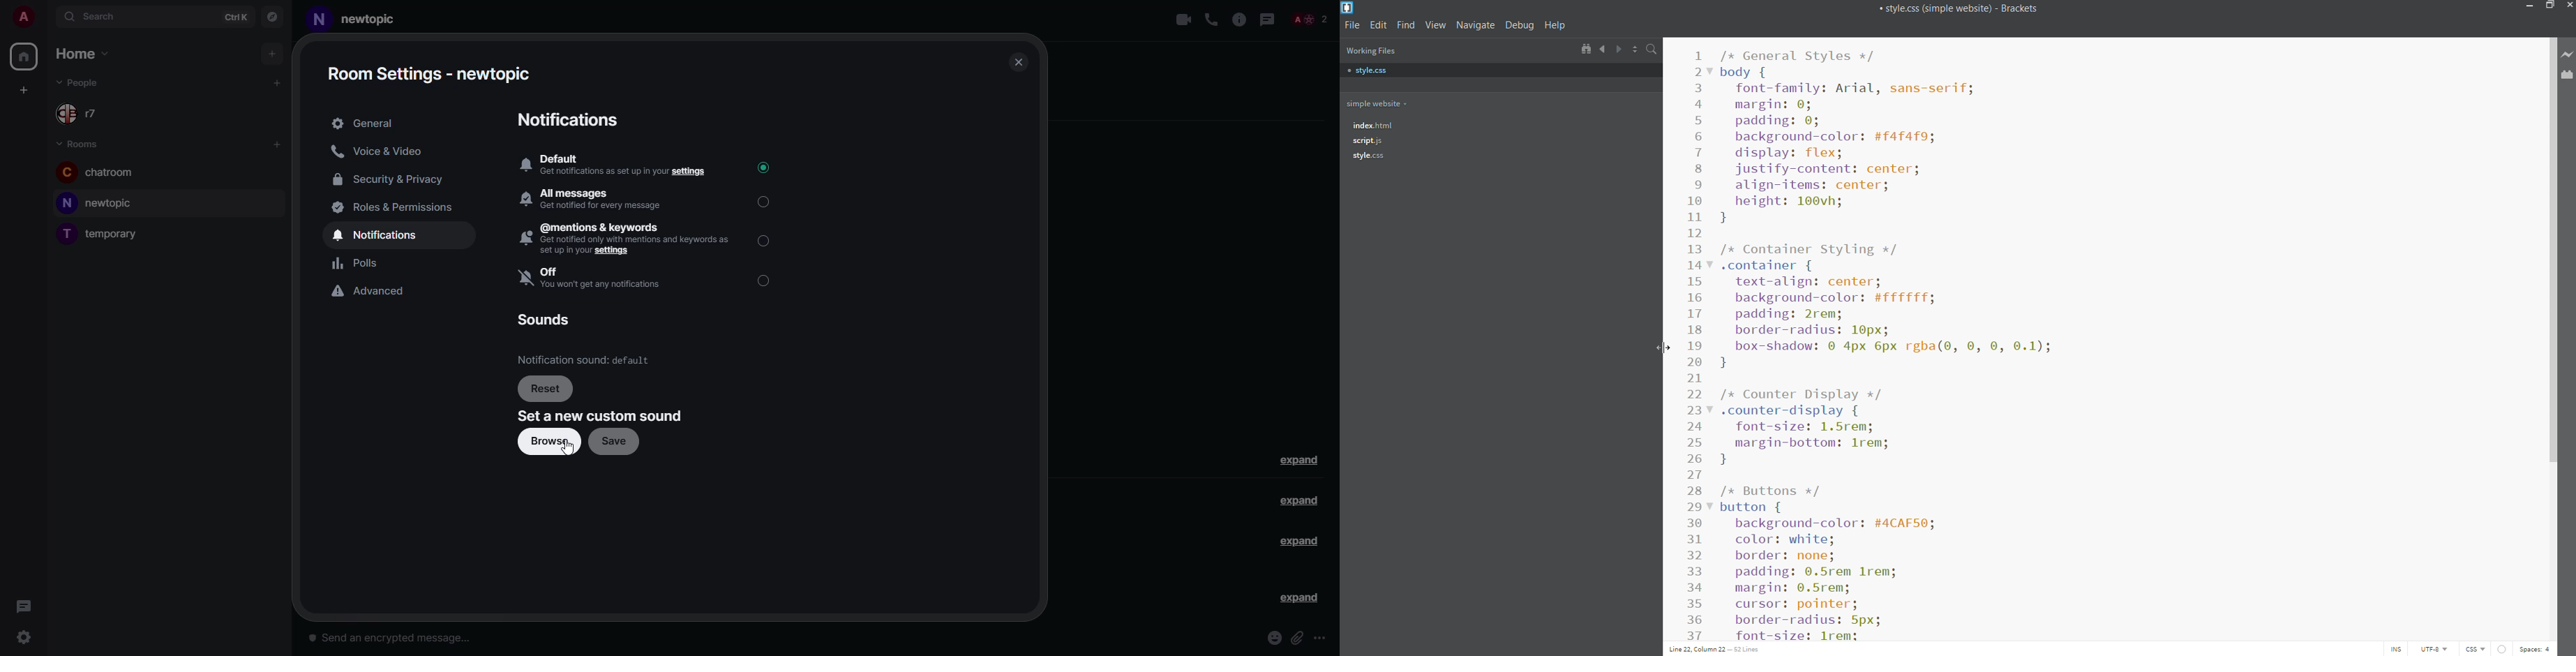 The width and height of the screenshot is (2576, 672). I want to click on expand, so click(1296, 502).